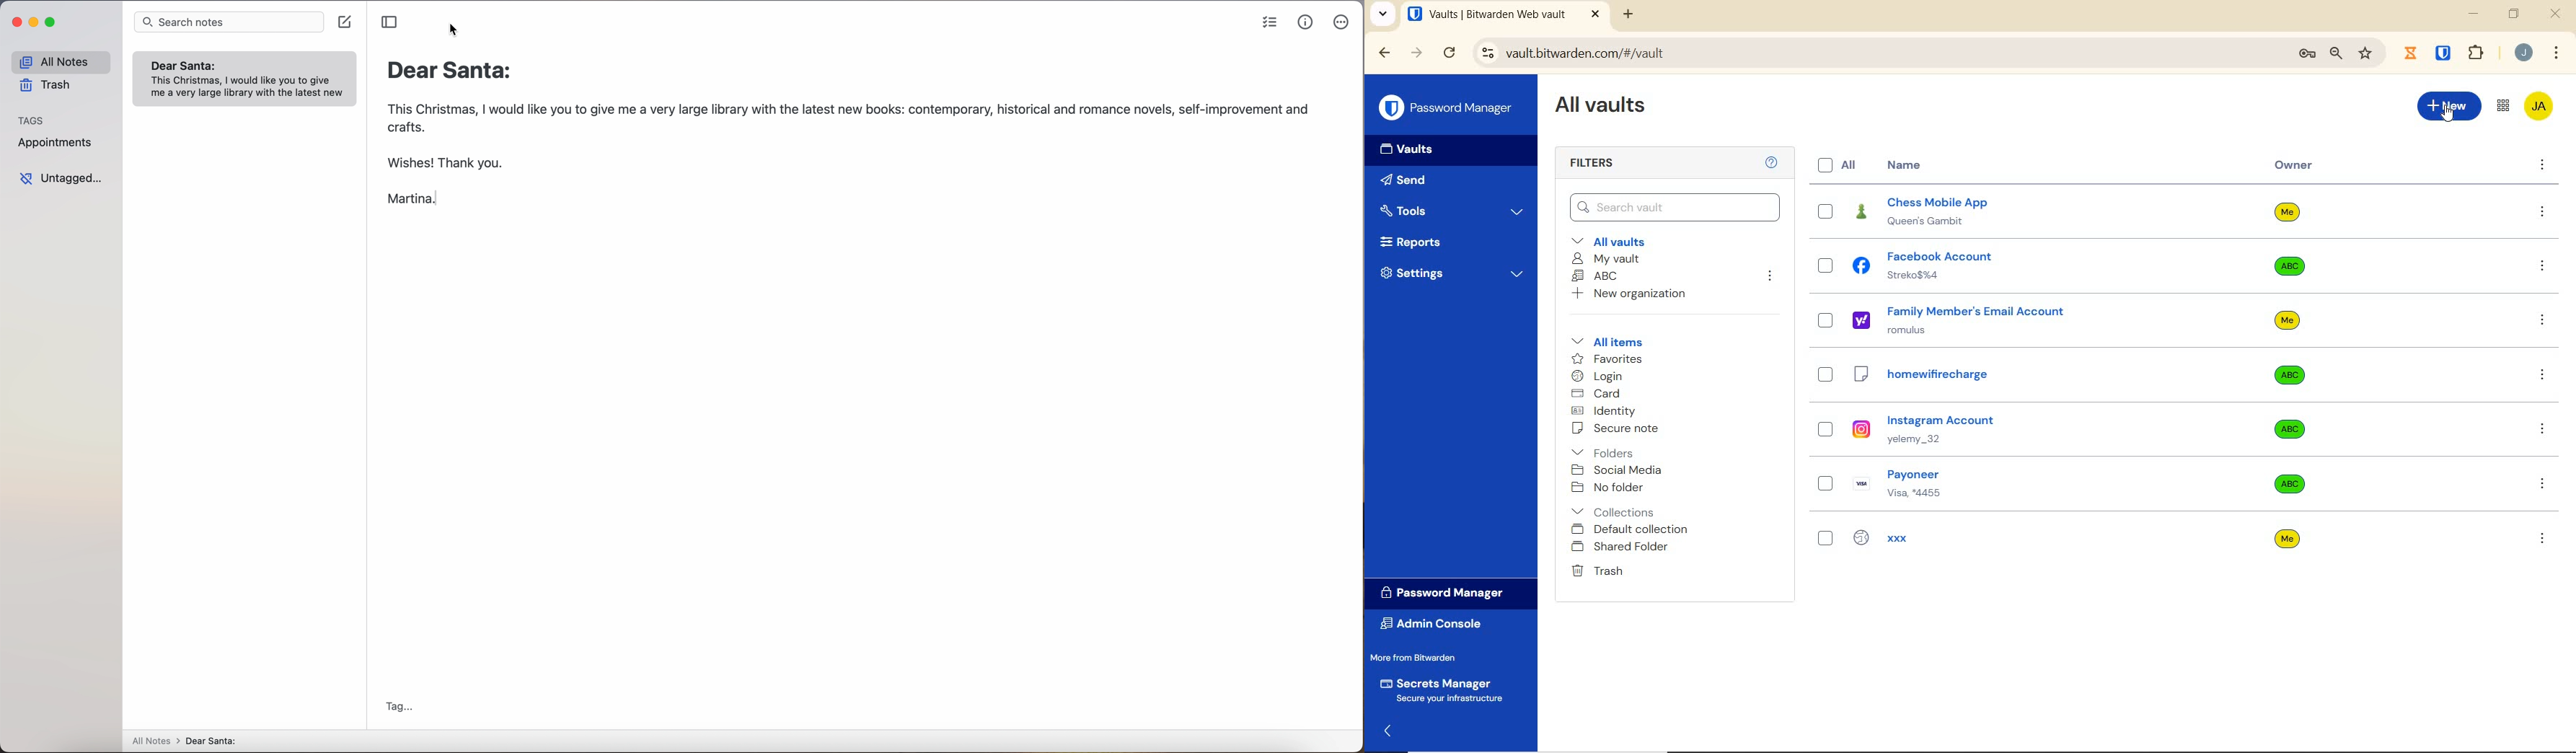 This screenshot has height=756, width=2576. Describe the element at coordinates (1594, 164) in the screenshot. I see `Filters` at that location.